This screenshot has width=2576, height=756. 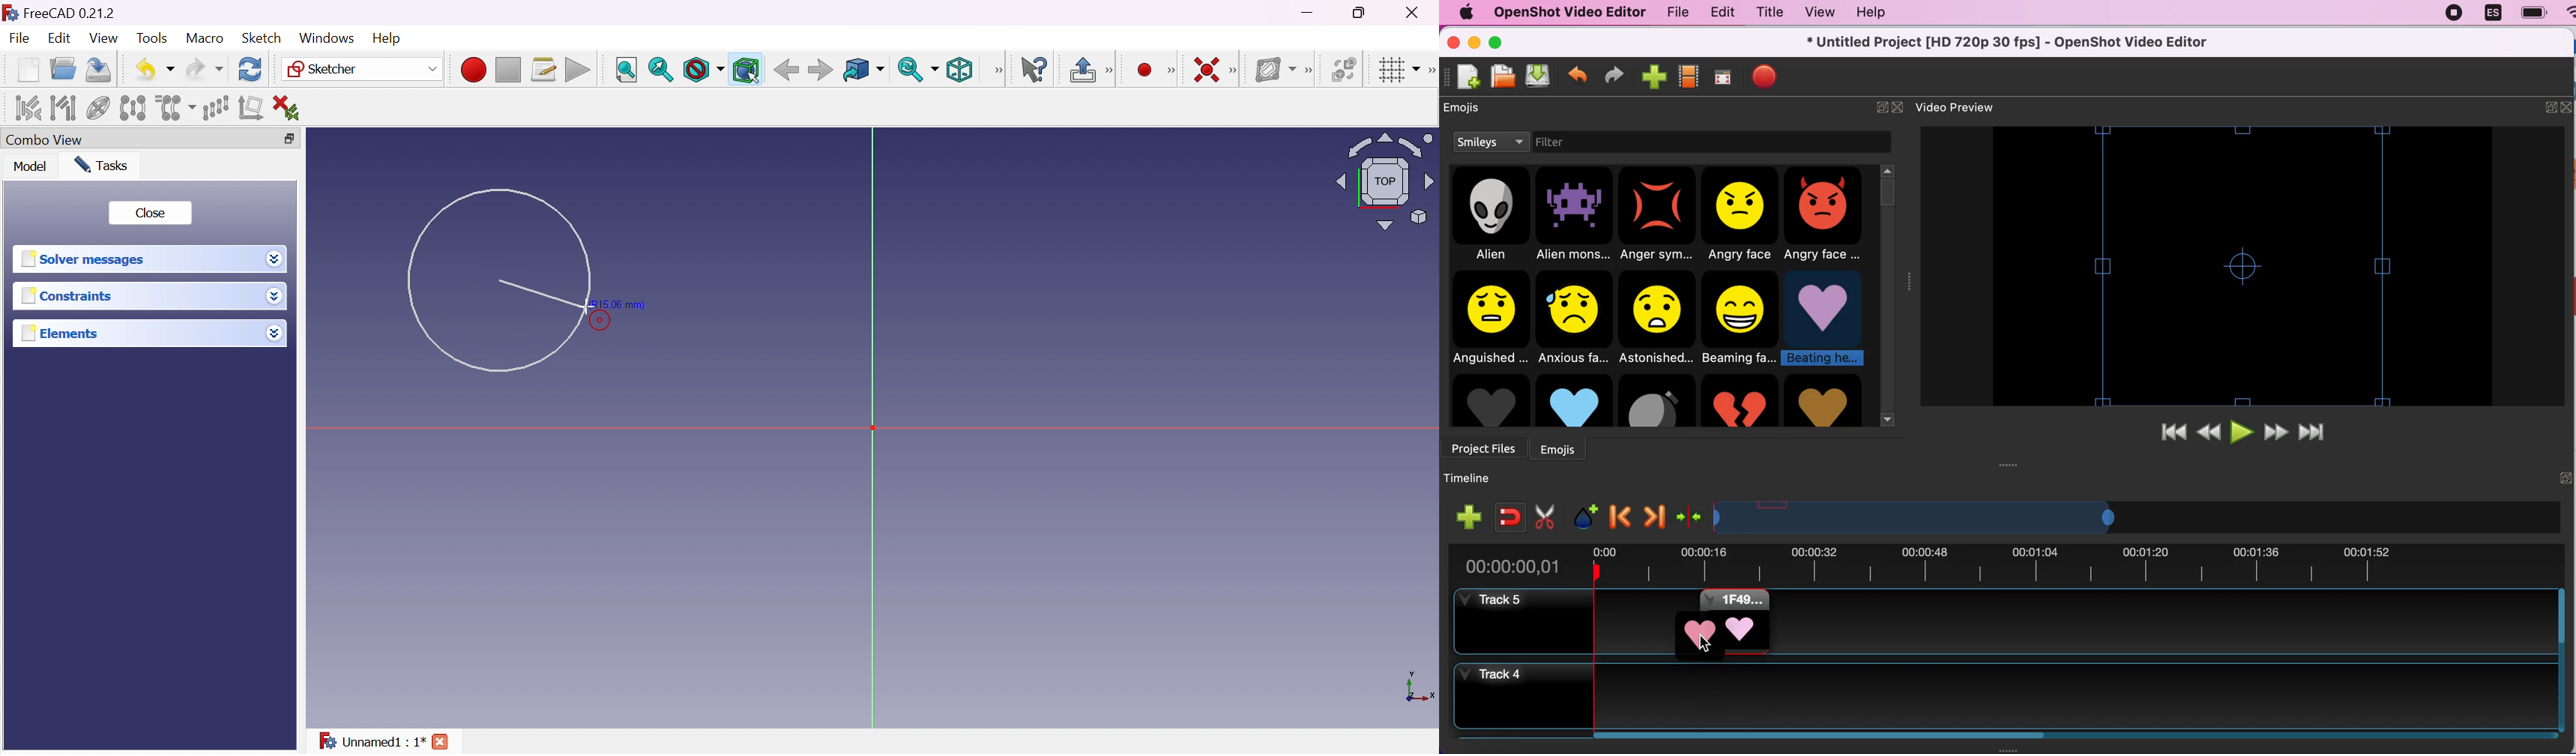 What do you see at coordinates (360, 69) in the screenshot?
I see `Sketcher` at bounding box center [360, 69].